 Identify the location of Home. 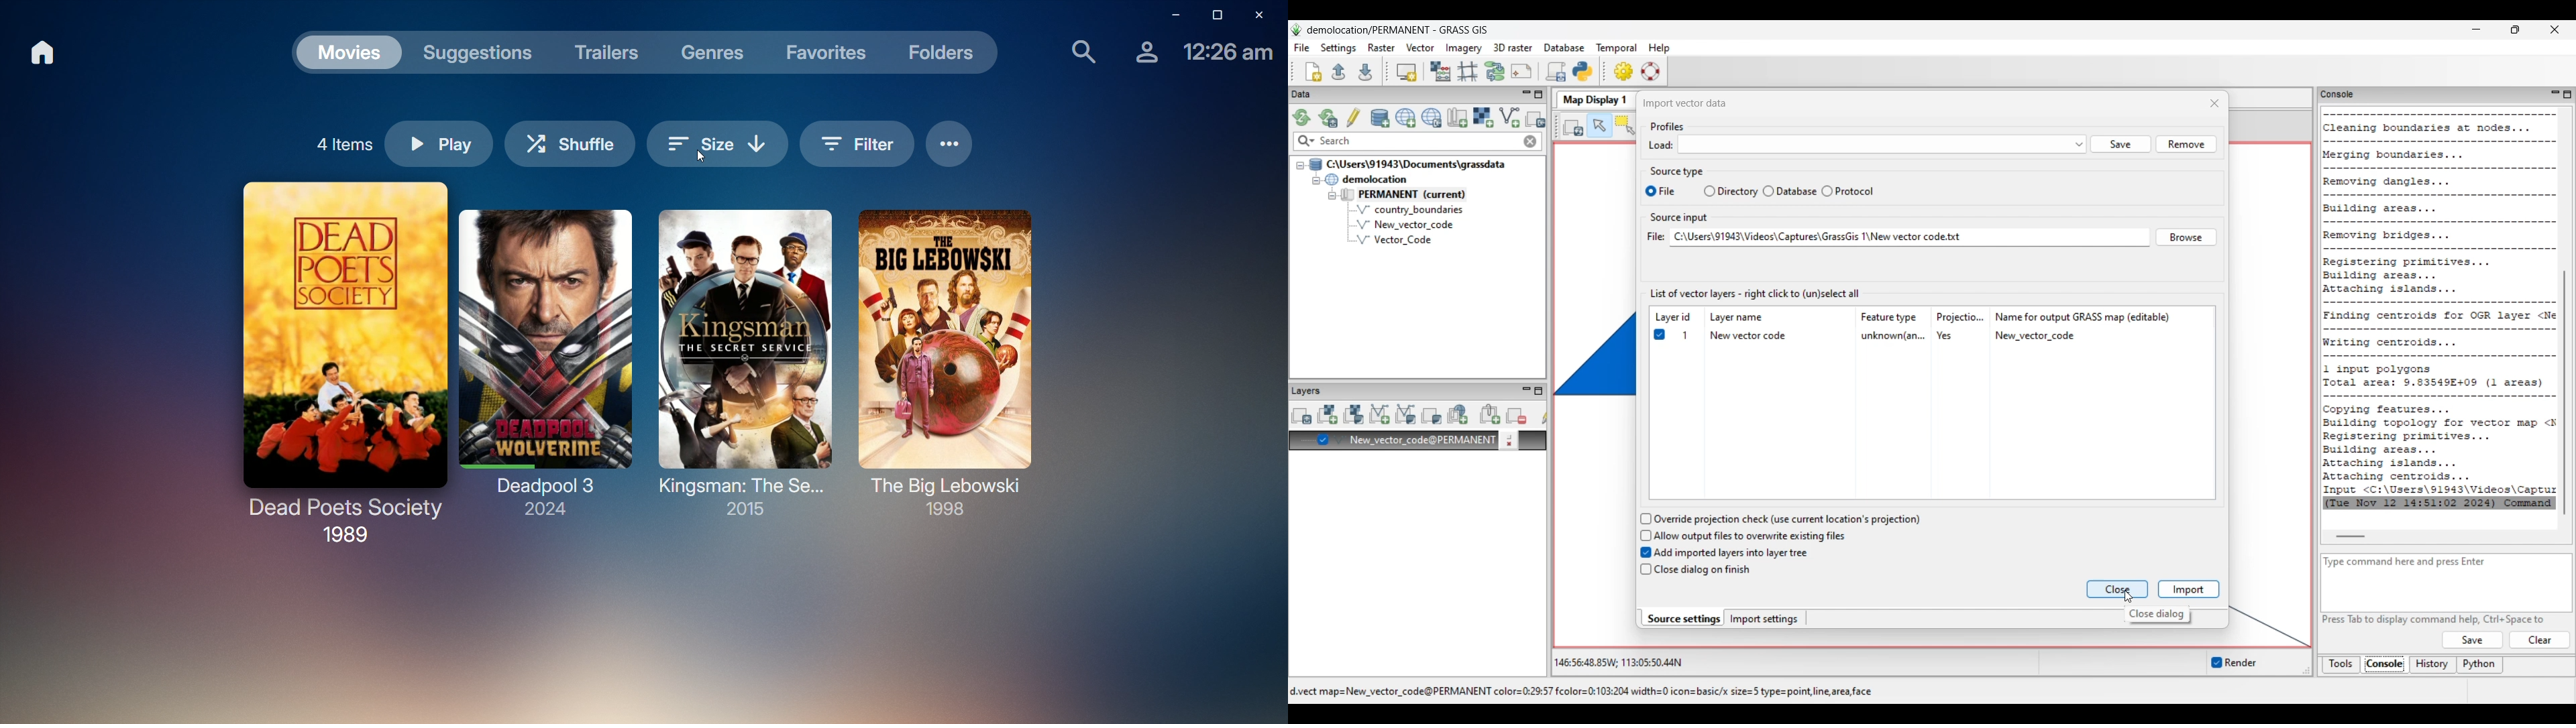
(46, 55).